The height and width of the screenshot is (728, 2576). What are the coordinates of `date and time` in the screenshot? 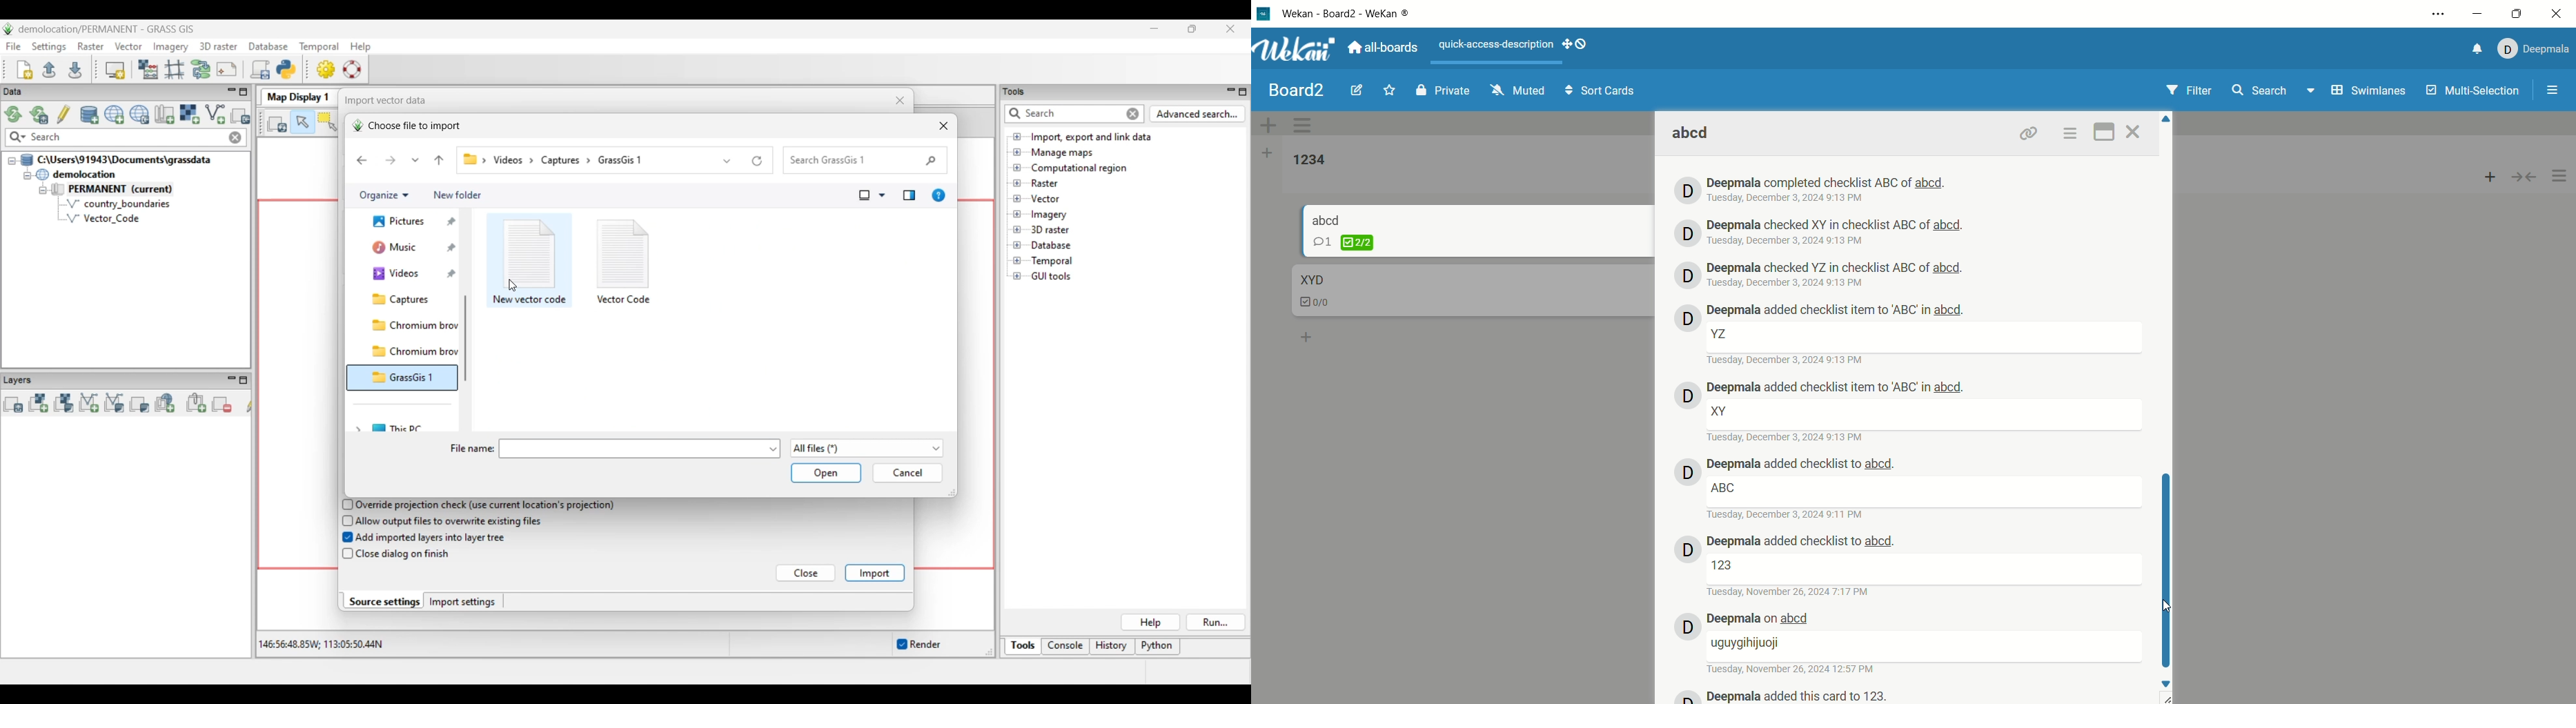 It's located at (1789, 198).